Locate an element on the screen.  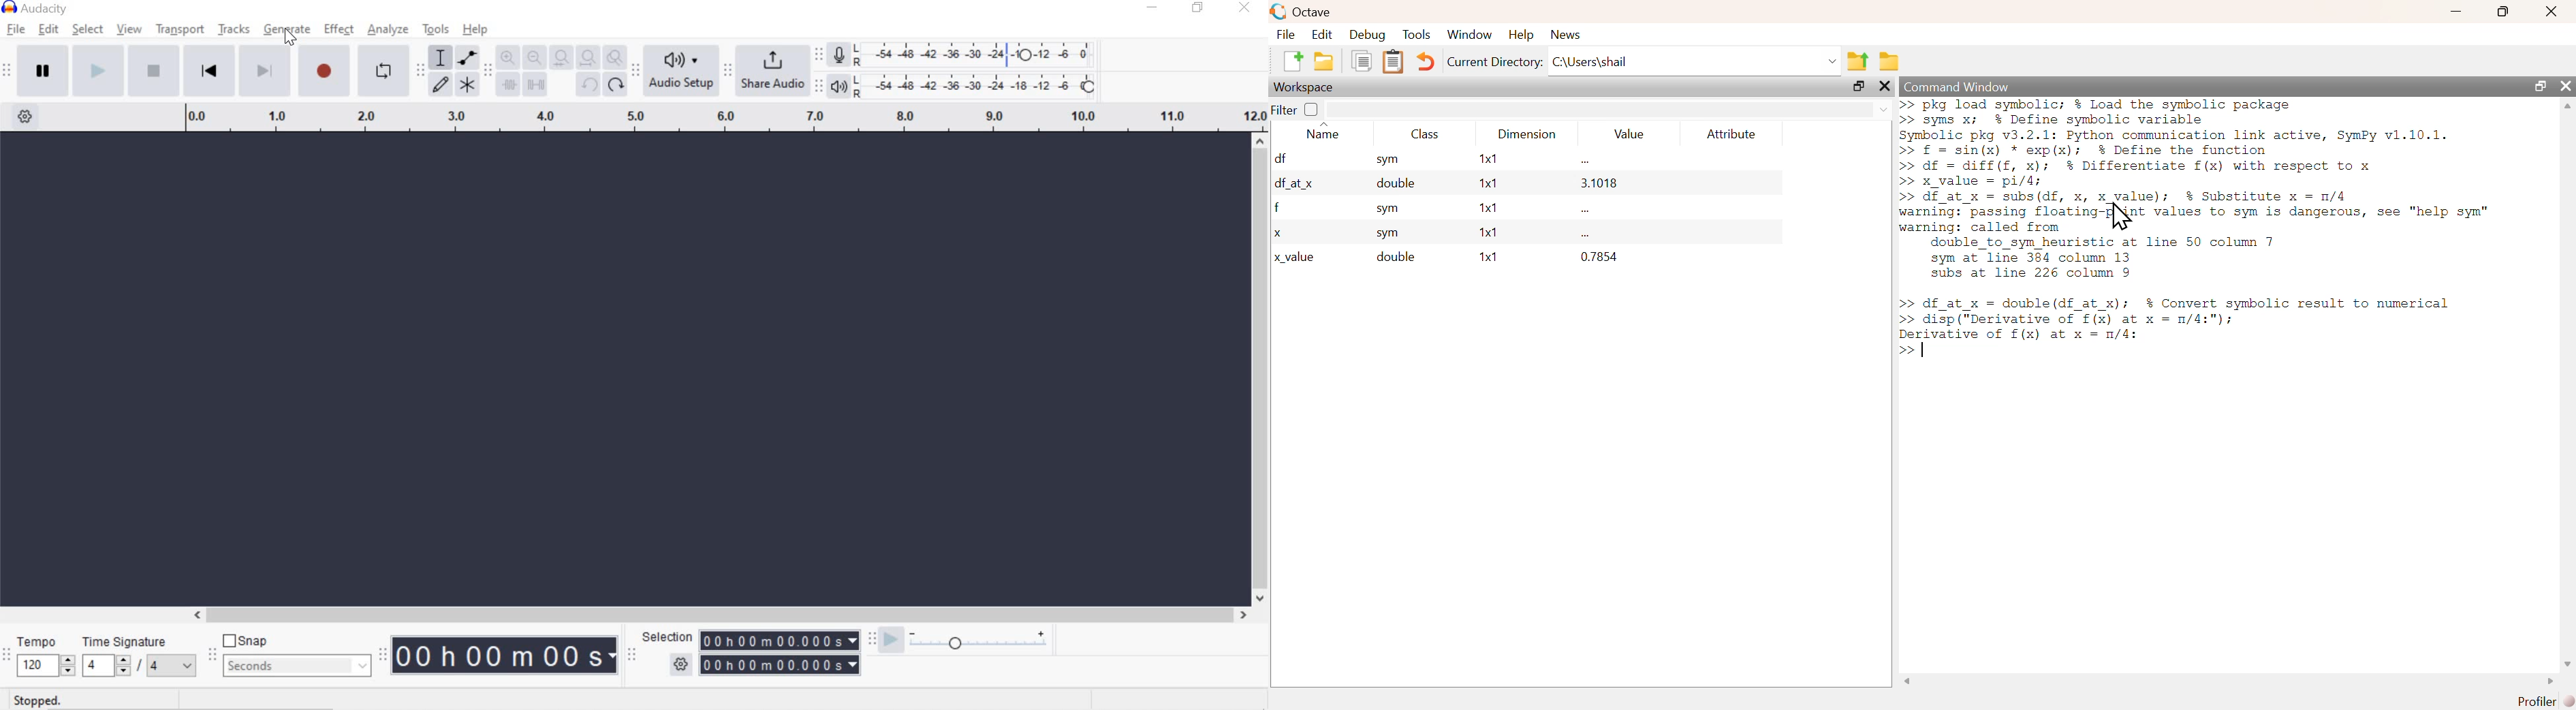
scroll right is located at coordinates (2547, 682).